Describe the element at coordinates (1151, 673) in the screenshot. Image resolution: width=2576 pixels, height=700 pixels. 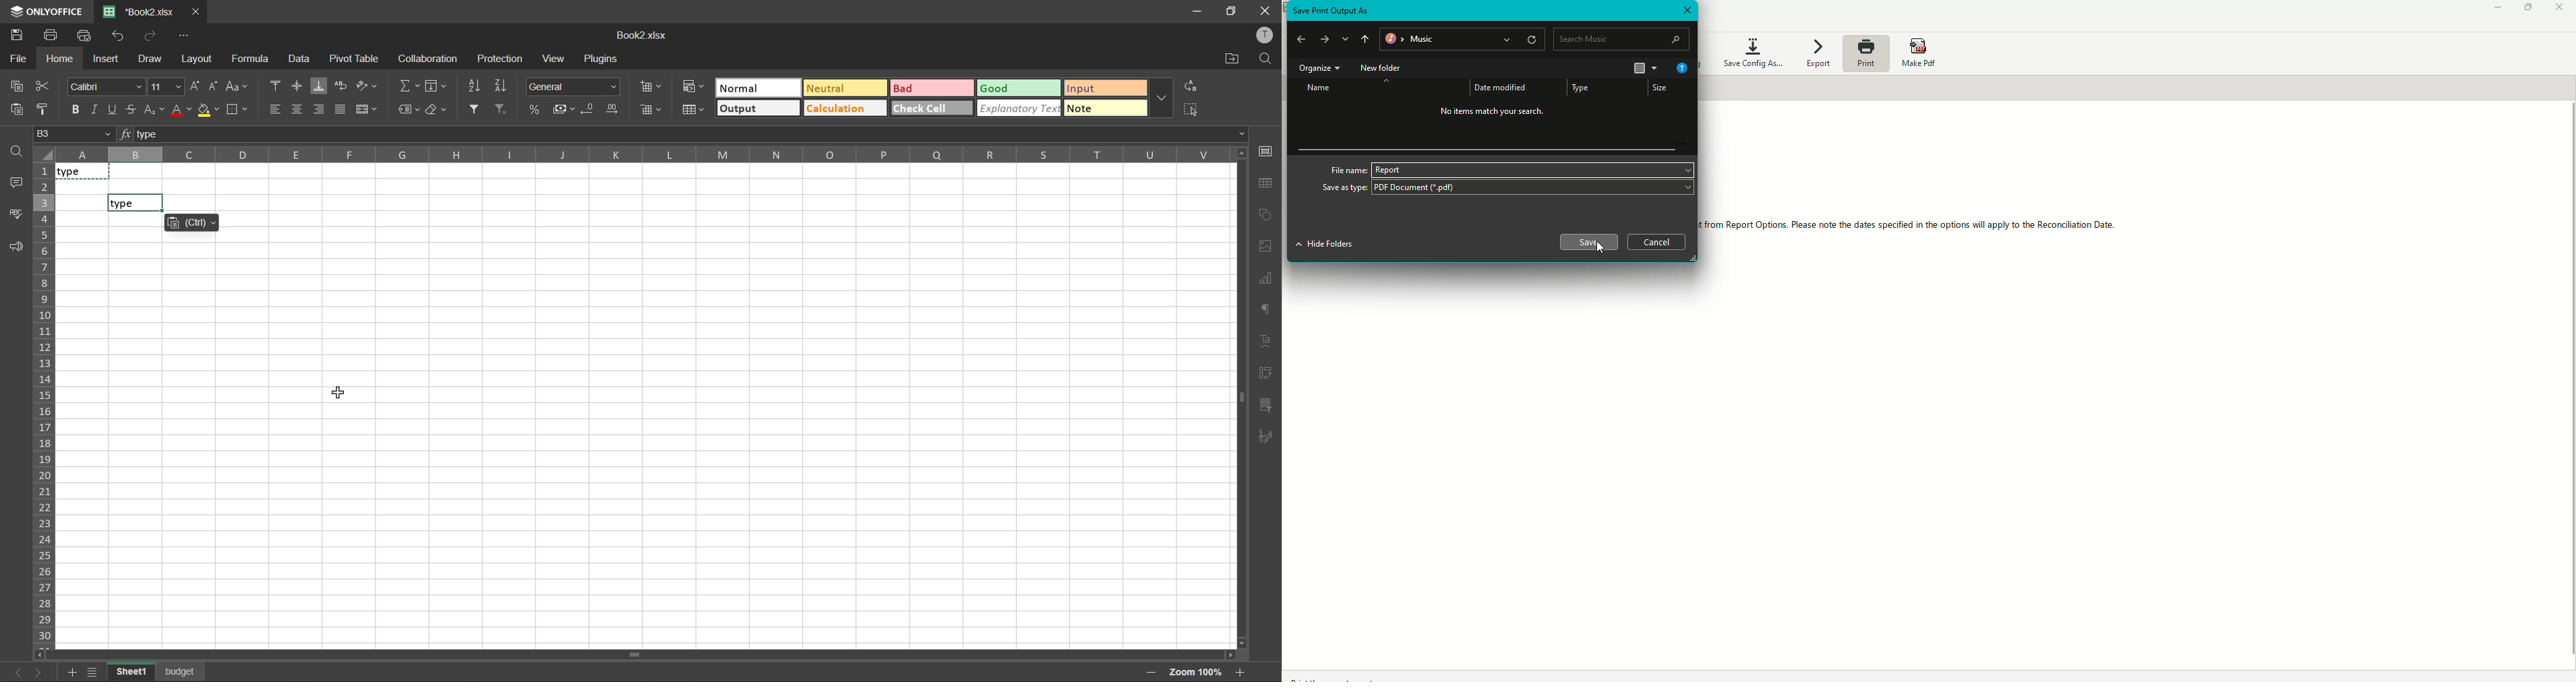
I see `zoom out` at that location.